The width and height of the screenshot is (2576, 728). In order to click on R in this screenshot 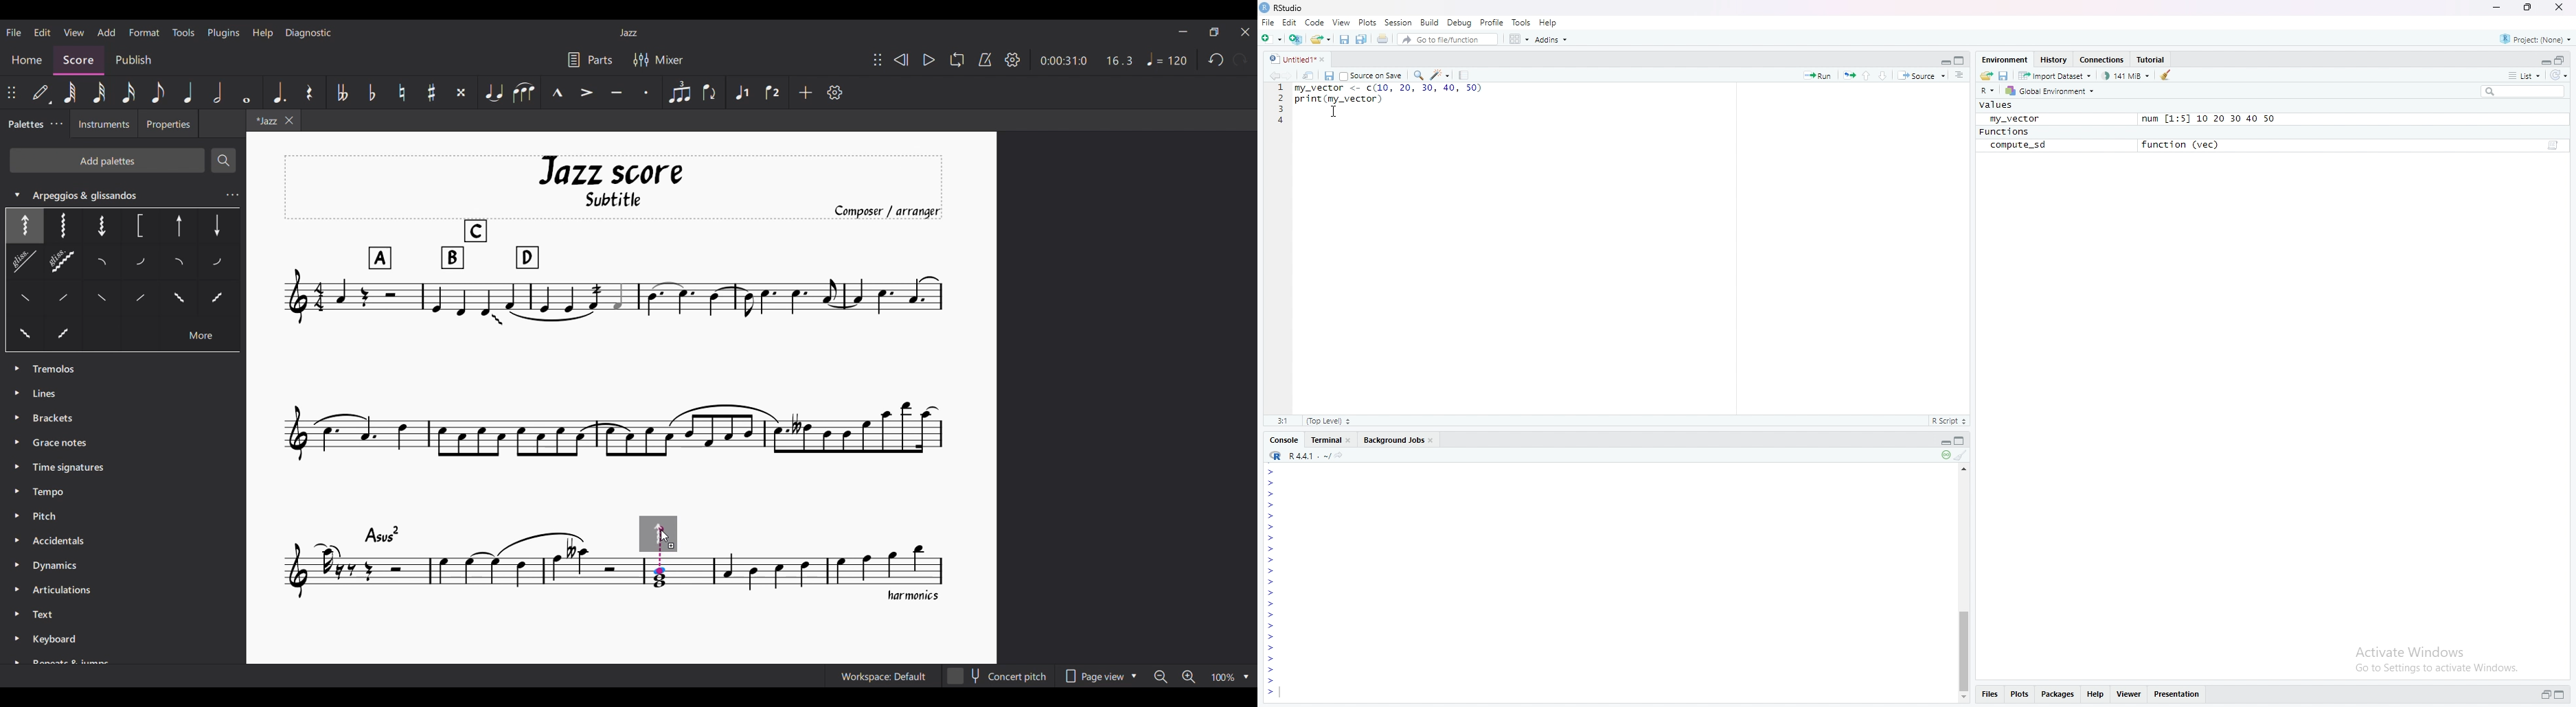, I will do `click(1988, 91)`.